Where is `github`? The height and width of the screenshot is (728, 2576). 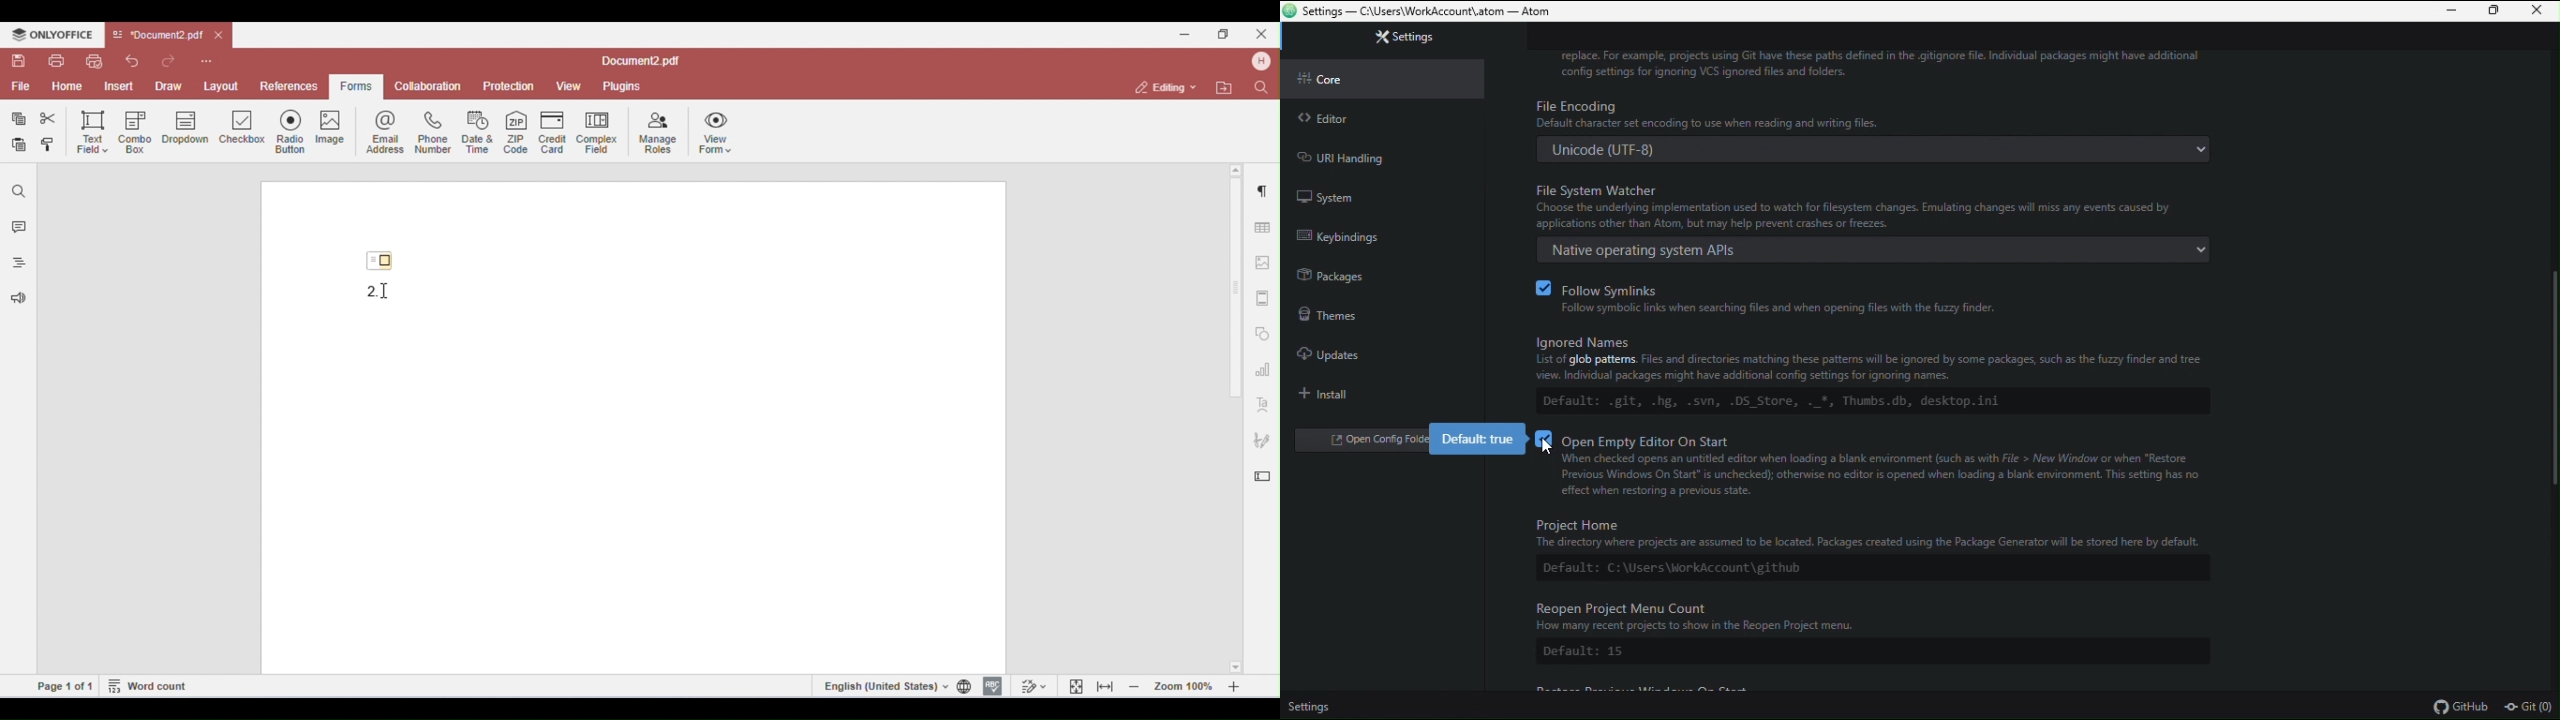
github is located at coordinates (2467, 708).